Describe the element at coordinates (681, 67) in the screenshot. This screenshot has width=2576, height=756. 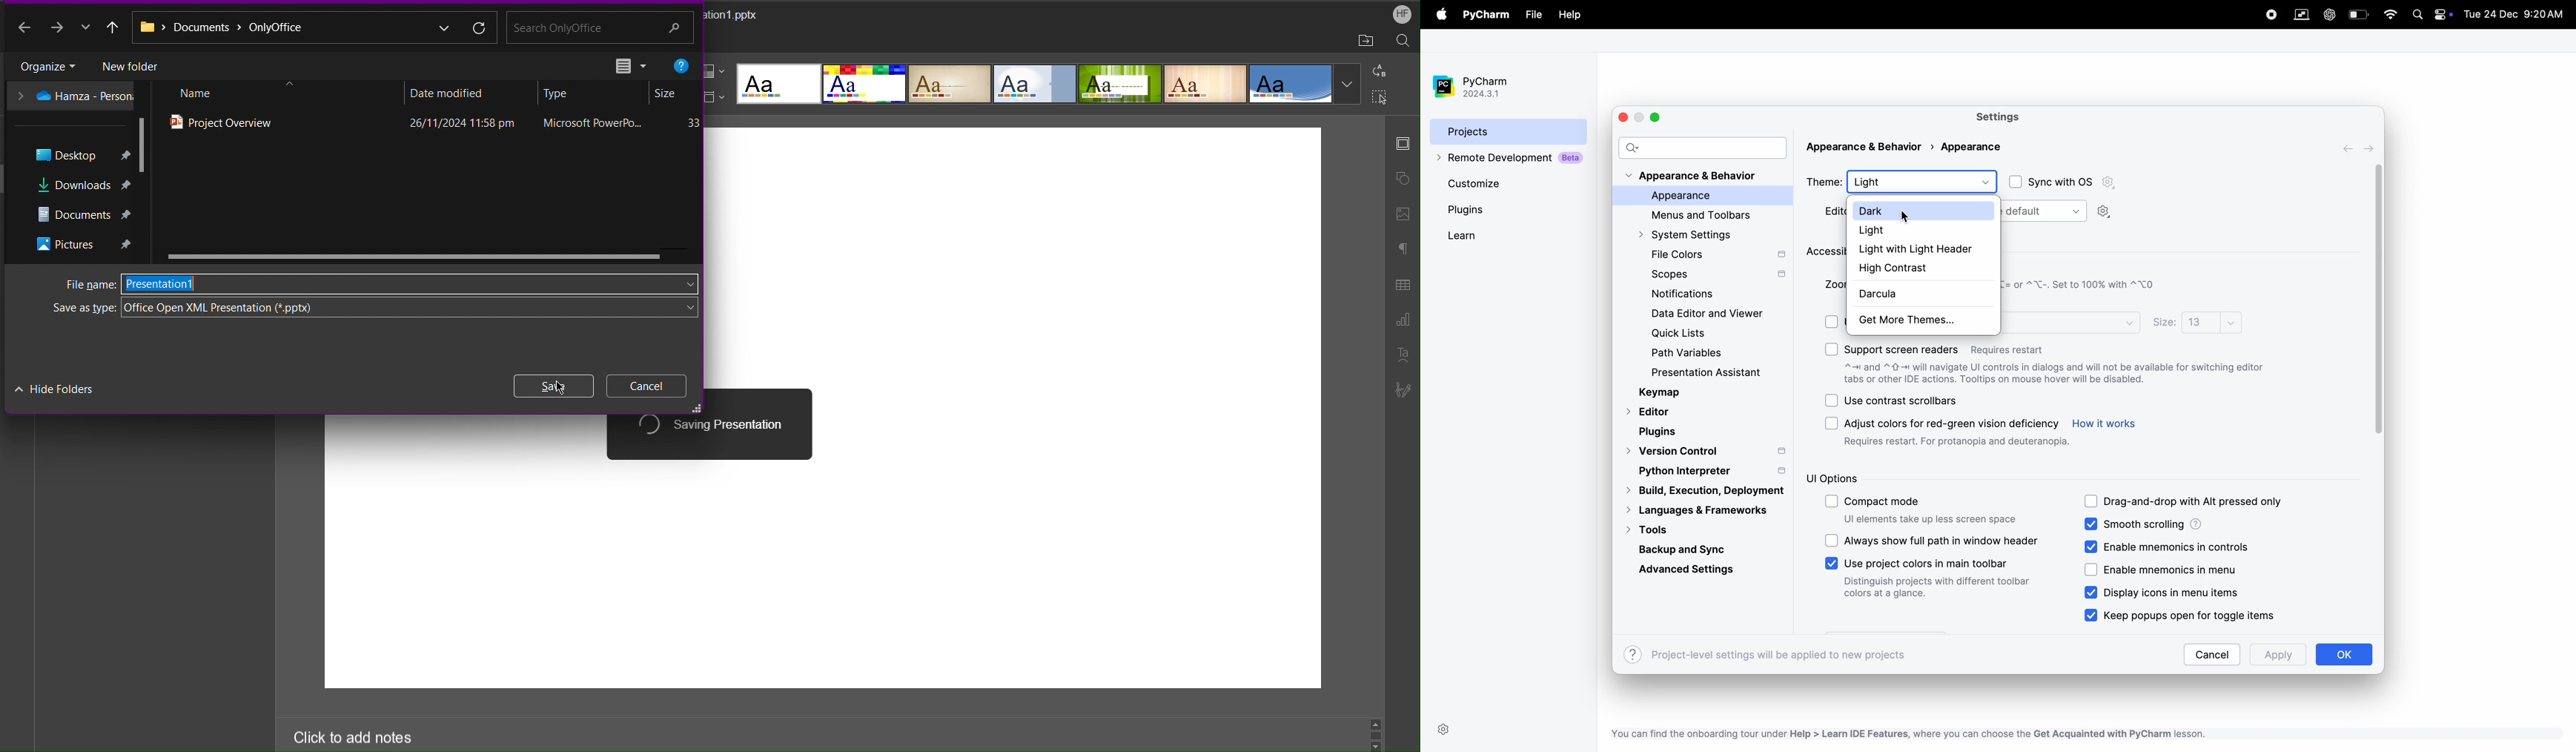
I see `Help` at that location.